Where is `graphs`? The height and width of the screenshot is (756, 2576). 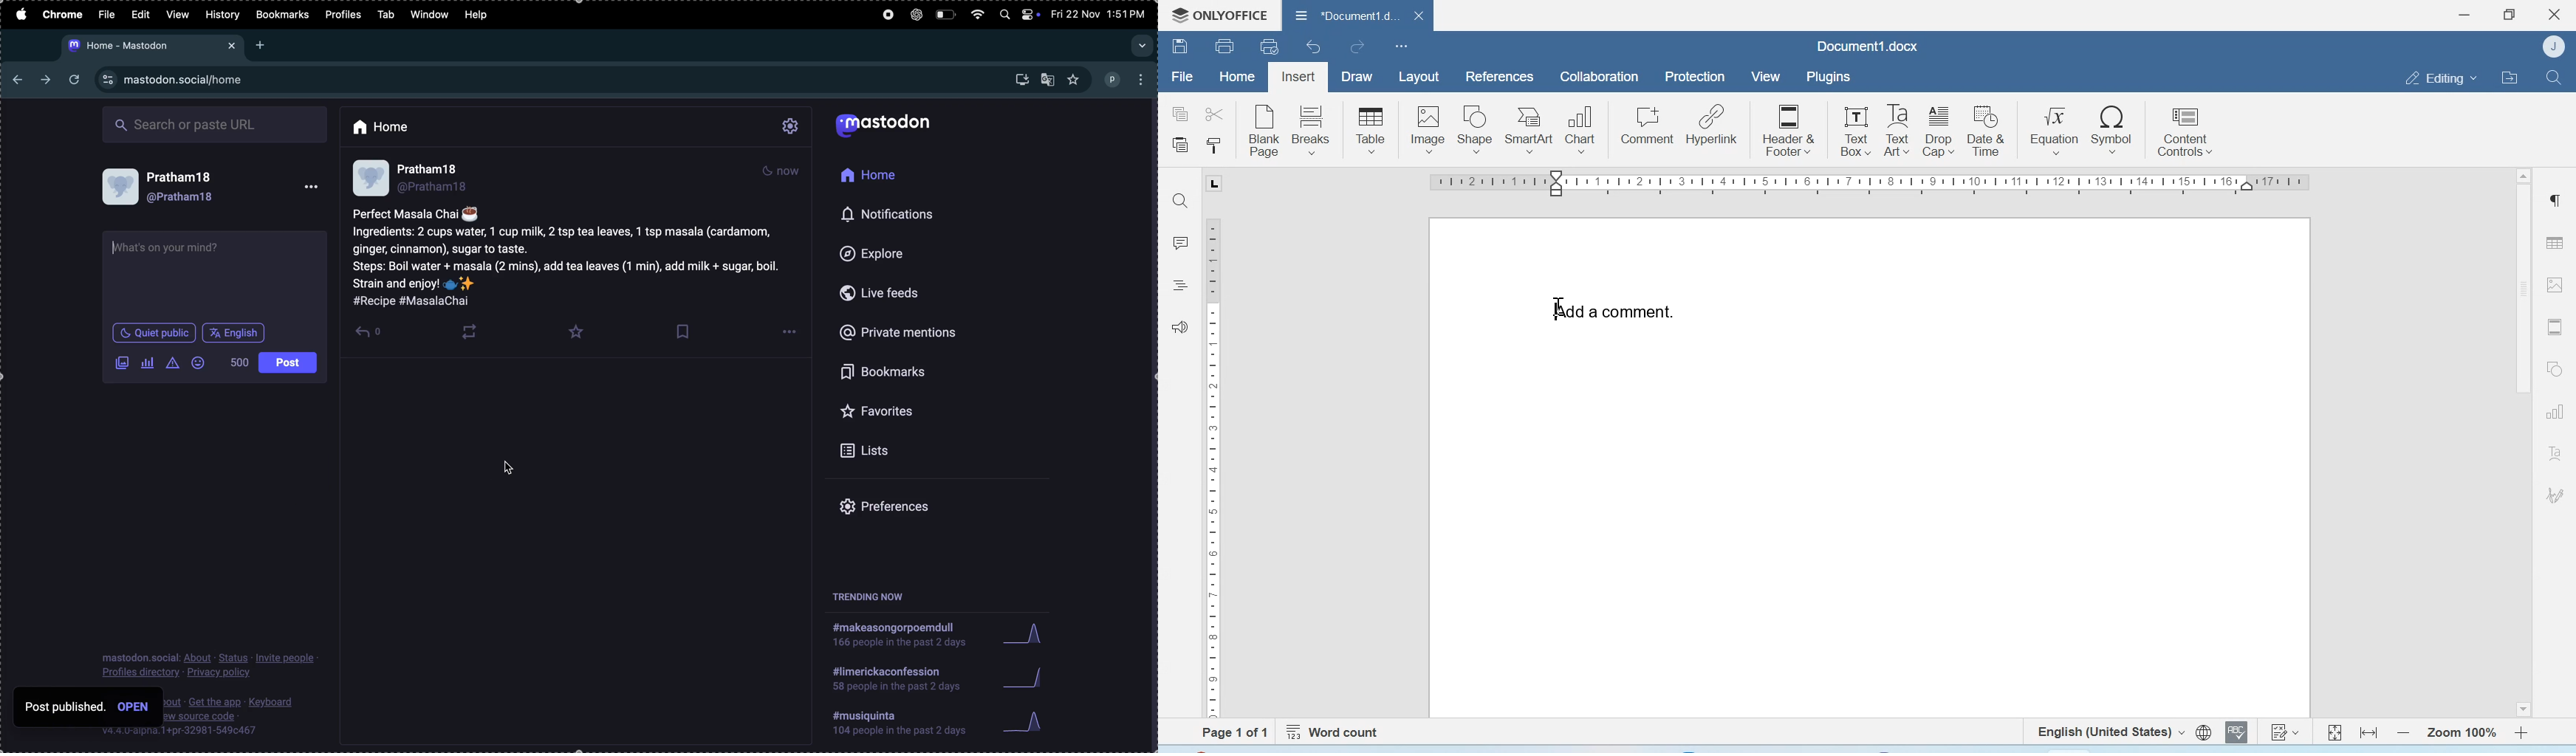
graphs is located at coordinates (1022, 723).